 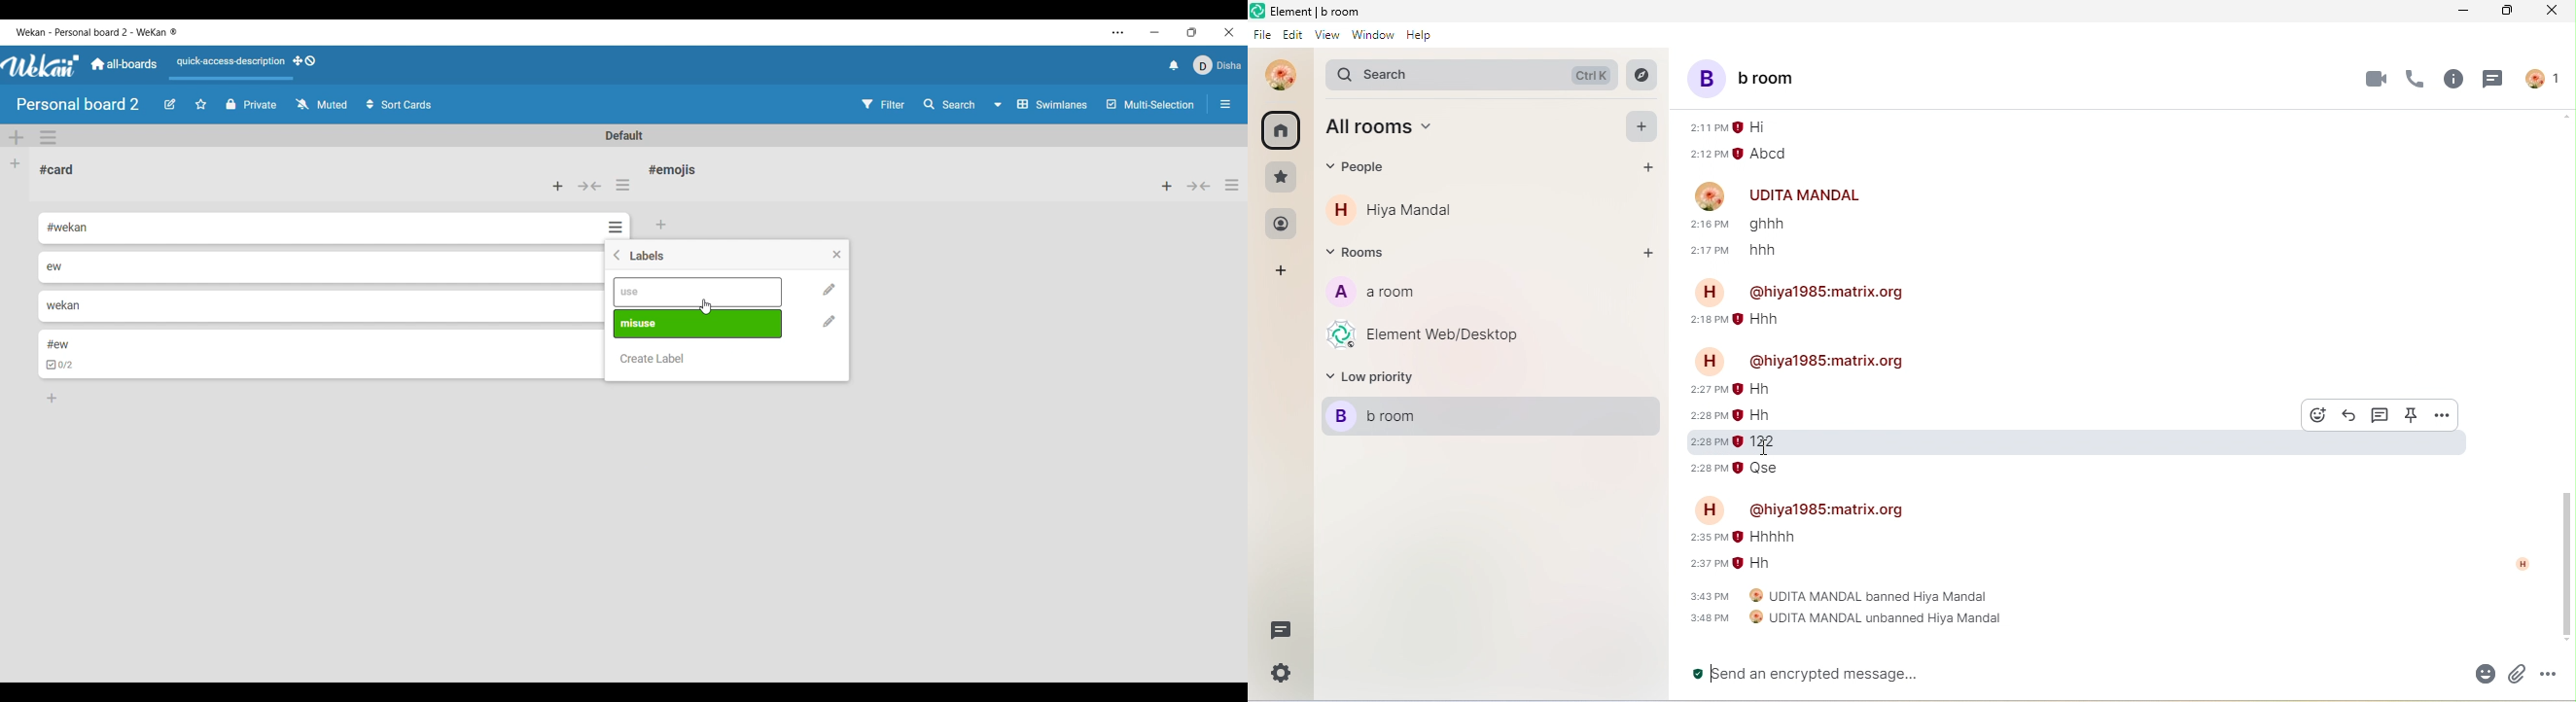 What do you see at coordinates (1746, 540) in the screenshot?
I see `2:35 pm Hhhhh` at bounding box center [1746, 540].